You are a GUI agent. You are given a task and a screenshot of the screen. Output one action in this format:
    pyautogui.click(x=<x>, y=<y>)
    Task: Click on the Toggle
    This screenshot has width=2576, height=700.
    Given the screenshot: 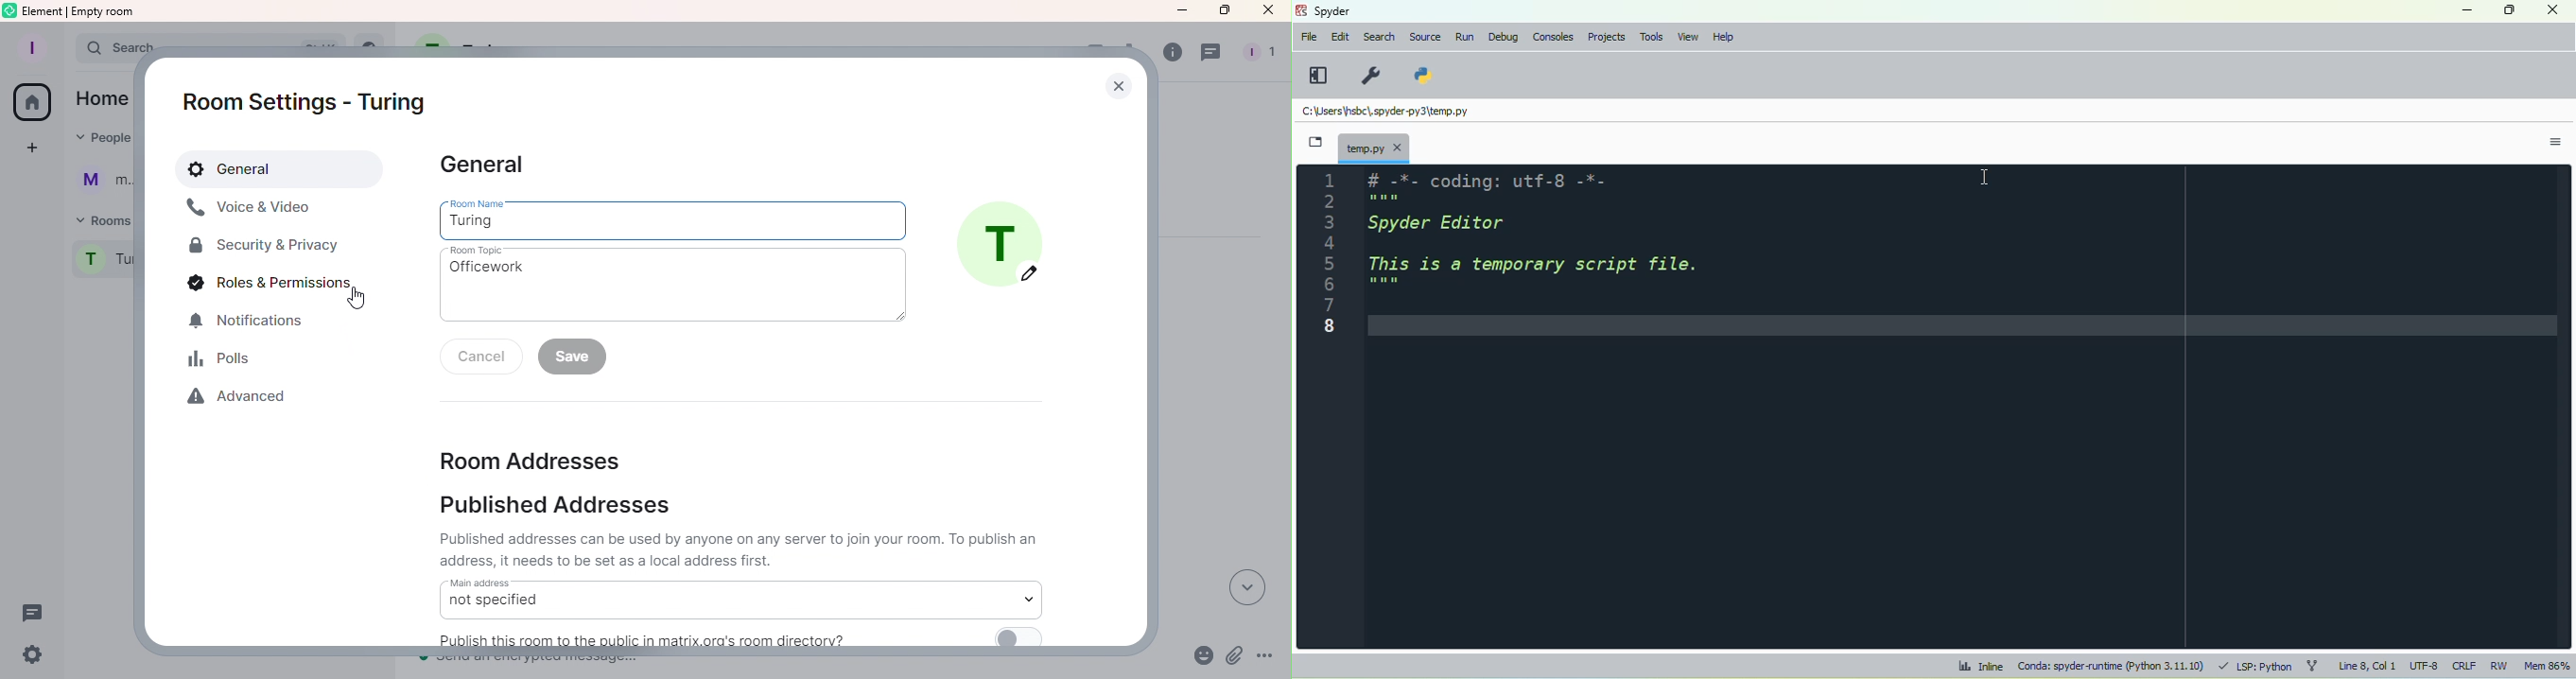 What is the action you would take?
    pyautogui.click(x=1020, y=637)
    